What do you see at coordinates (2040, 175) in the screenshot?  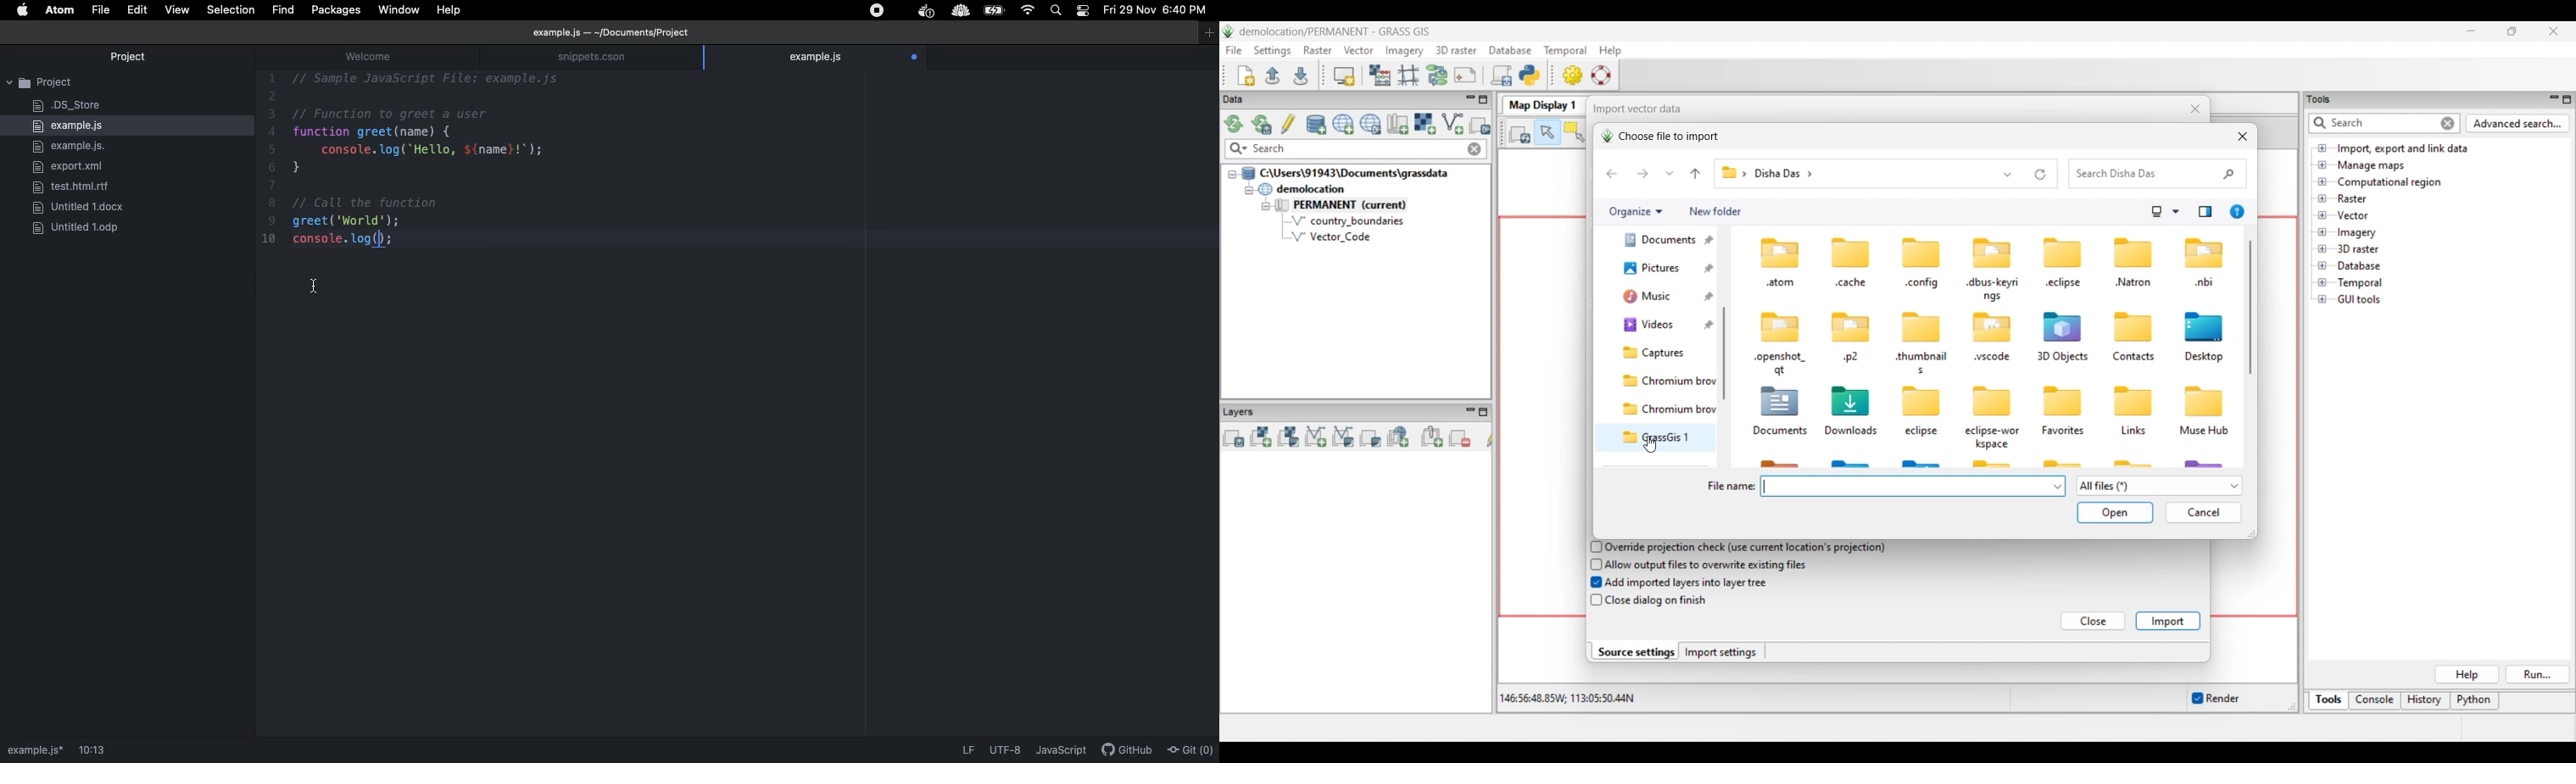 I see `Refresh current folder` at bounding box center [2040, 175].